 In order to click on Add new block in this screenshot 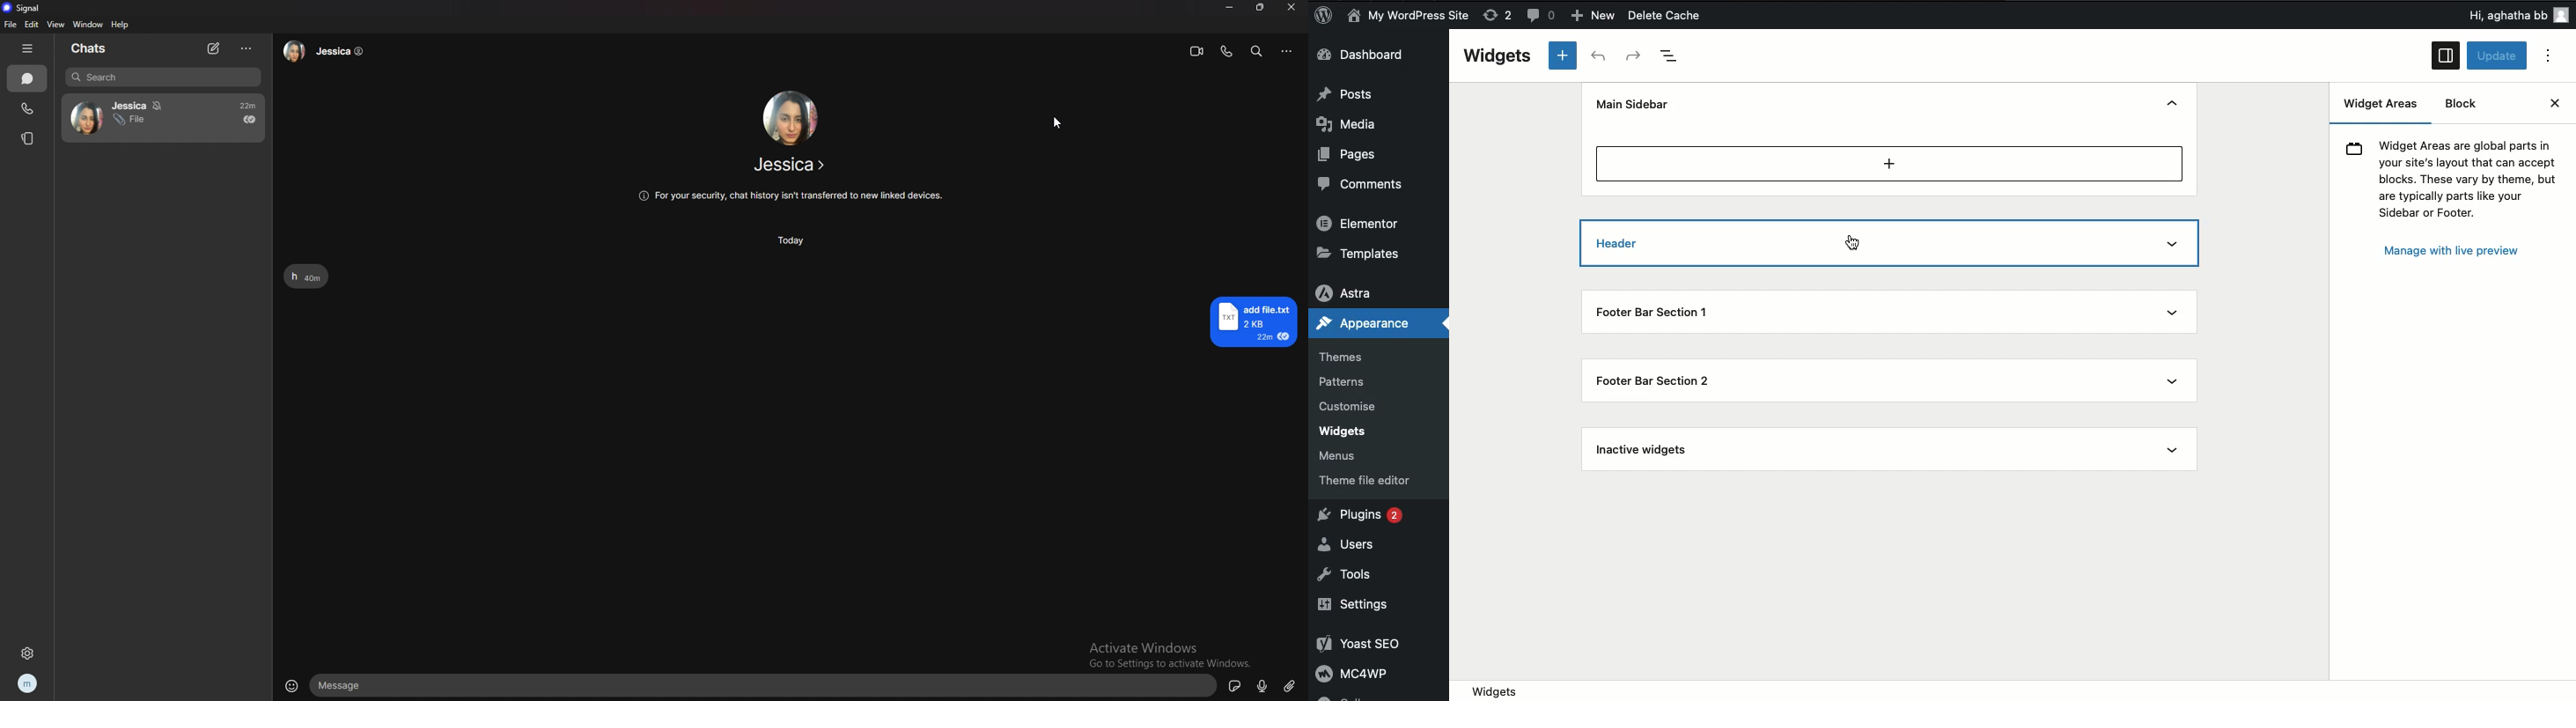, I will do `click(1889, 163)`.